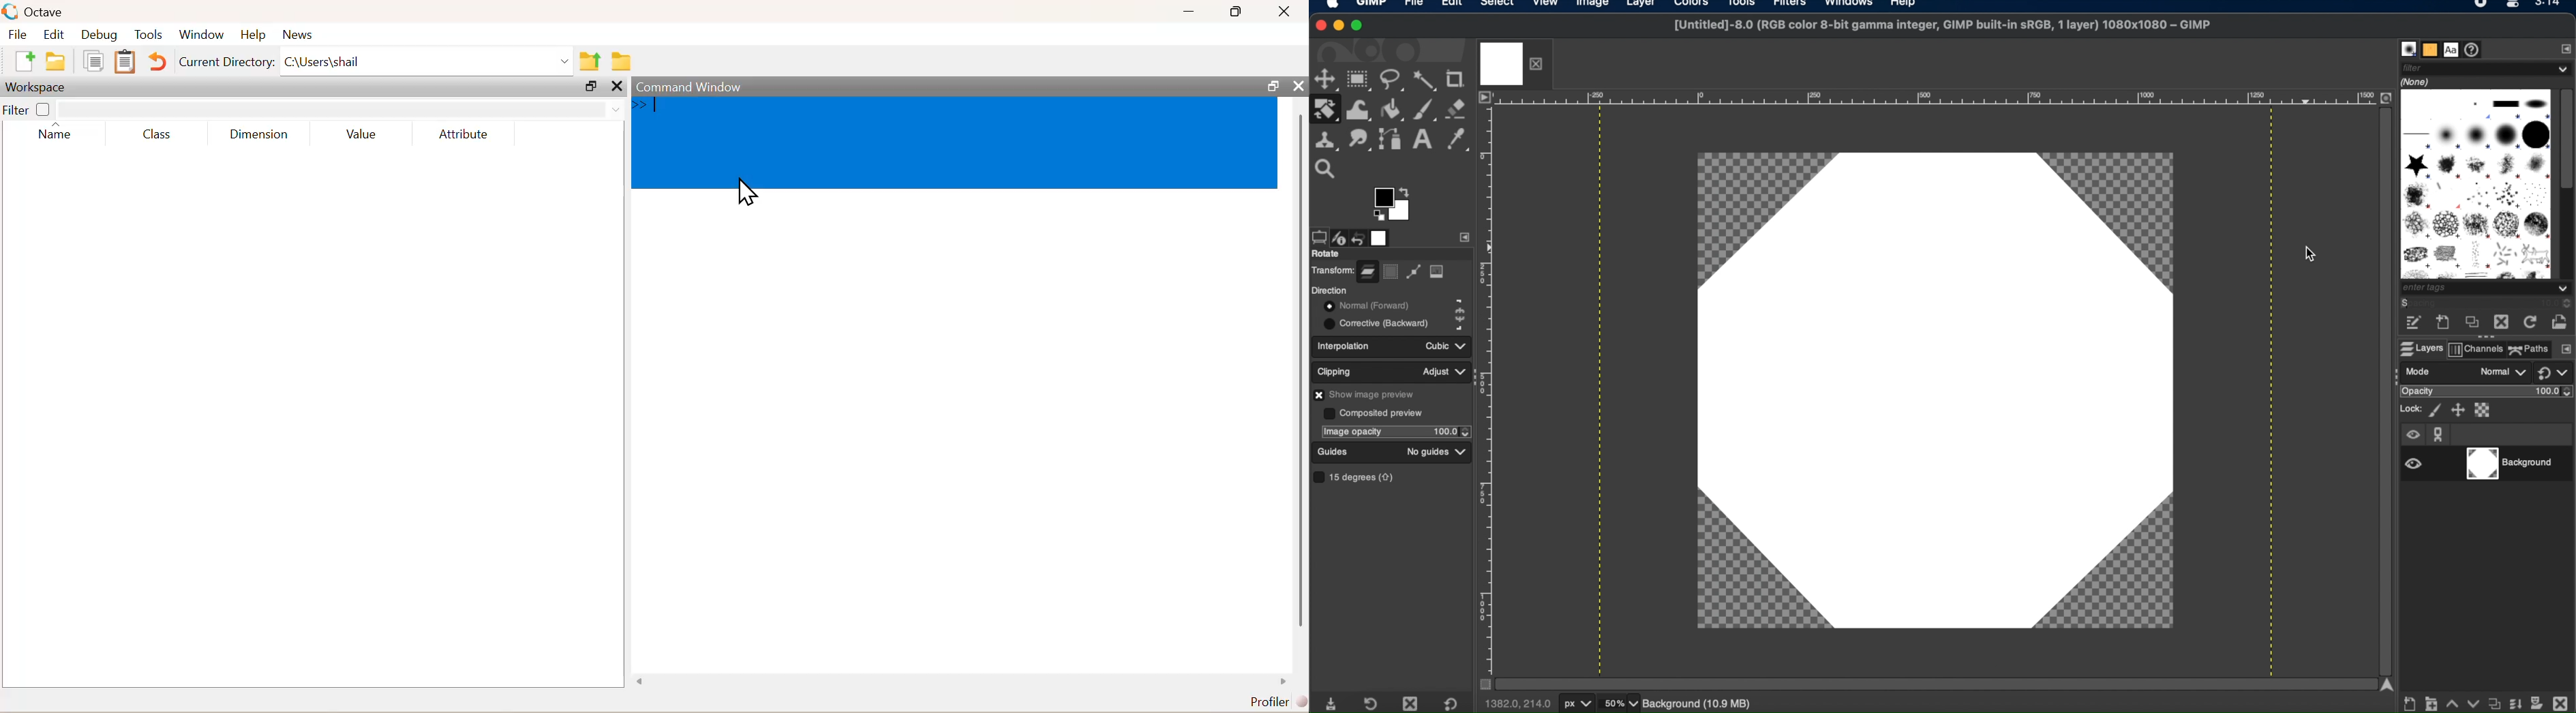  Describe the element at coordinates (46, 13) in the screenshot. I see `octave` at that location.